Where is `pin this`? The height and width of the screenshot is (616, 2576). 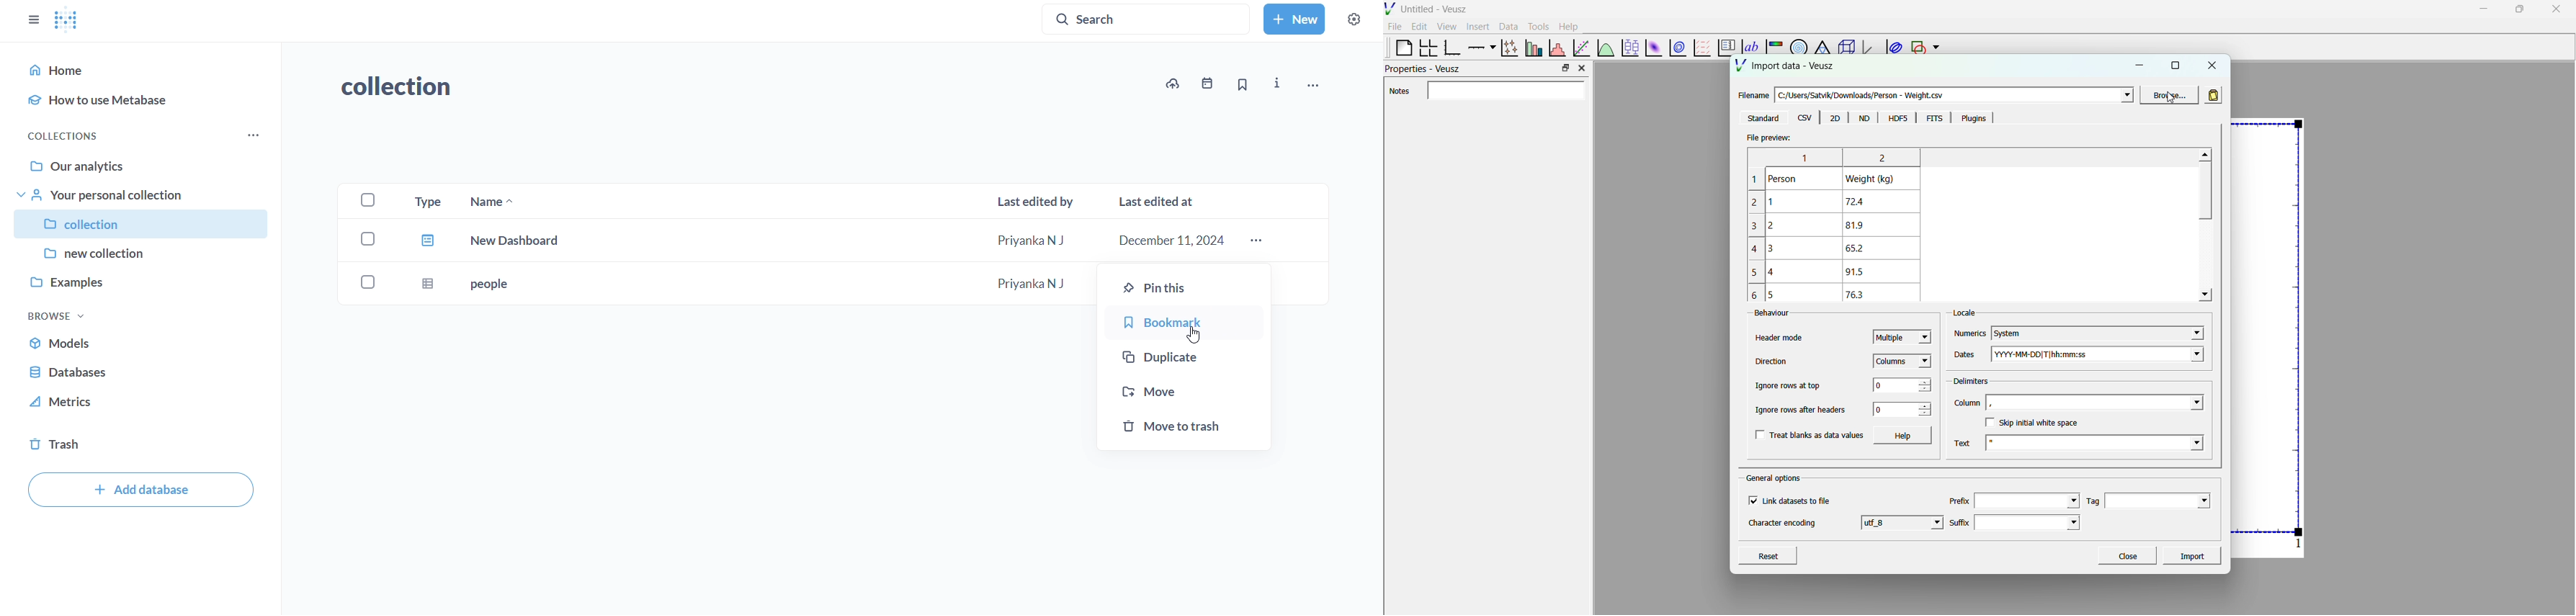 pin this is located at coordinates (1181, 287).